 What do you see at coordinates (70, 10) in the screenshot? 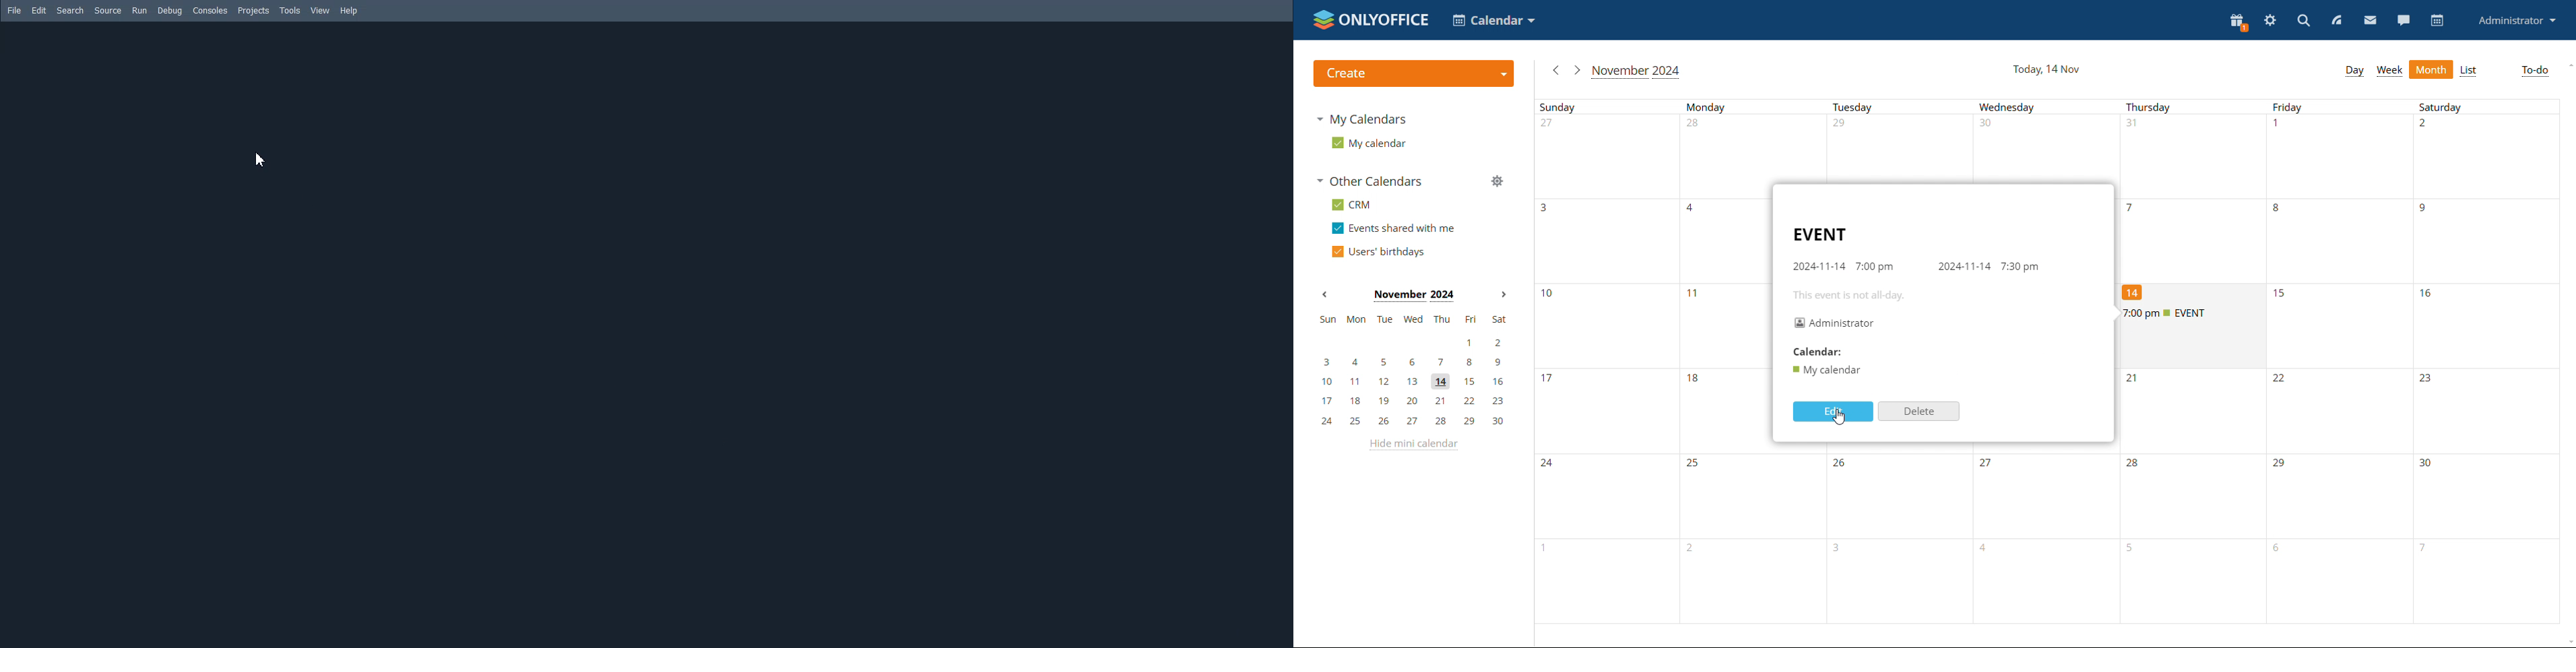
I see `Search` at bounding box center [70, 10].